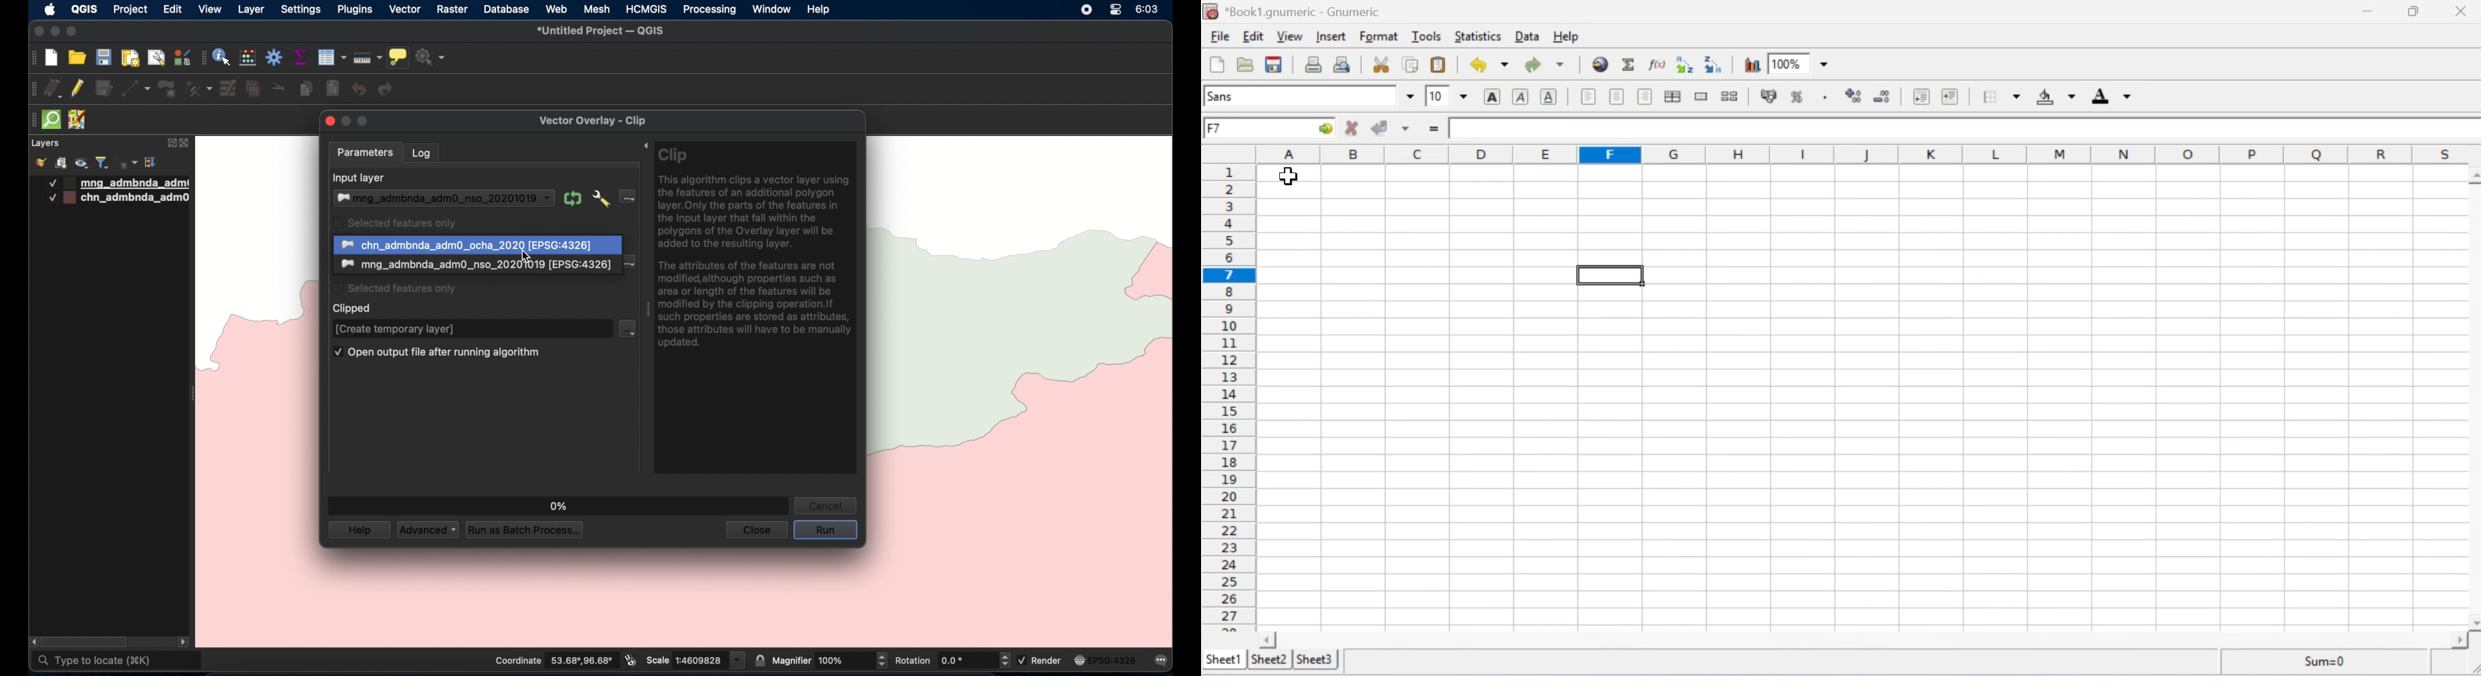  Describe the element at coordinates (353, 309) in the screenshot. I see `clipped ` at that location.